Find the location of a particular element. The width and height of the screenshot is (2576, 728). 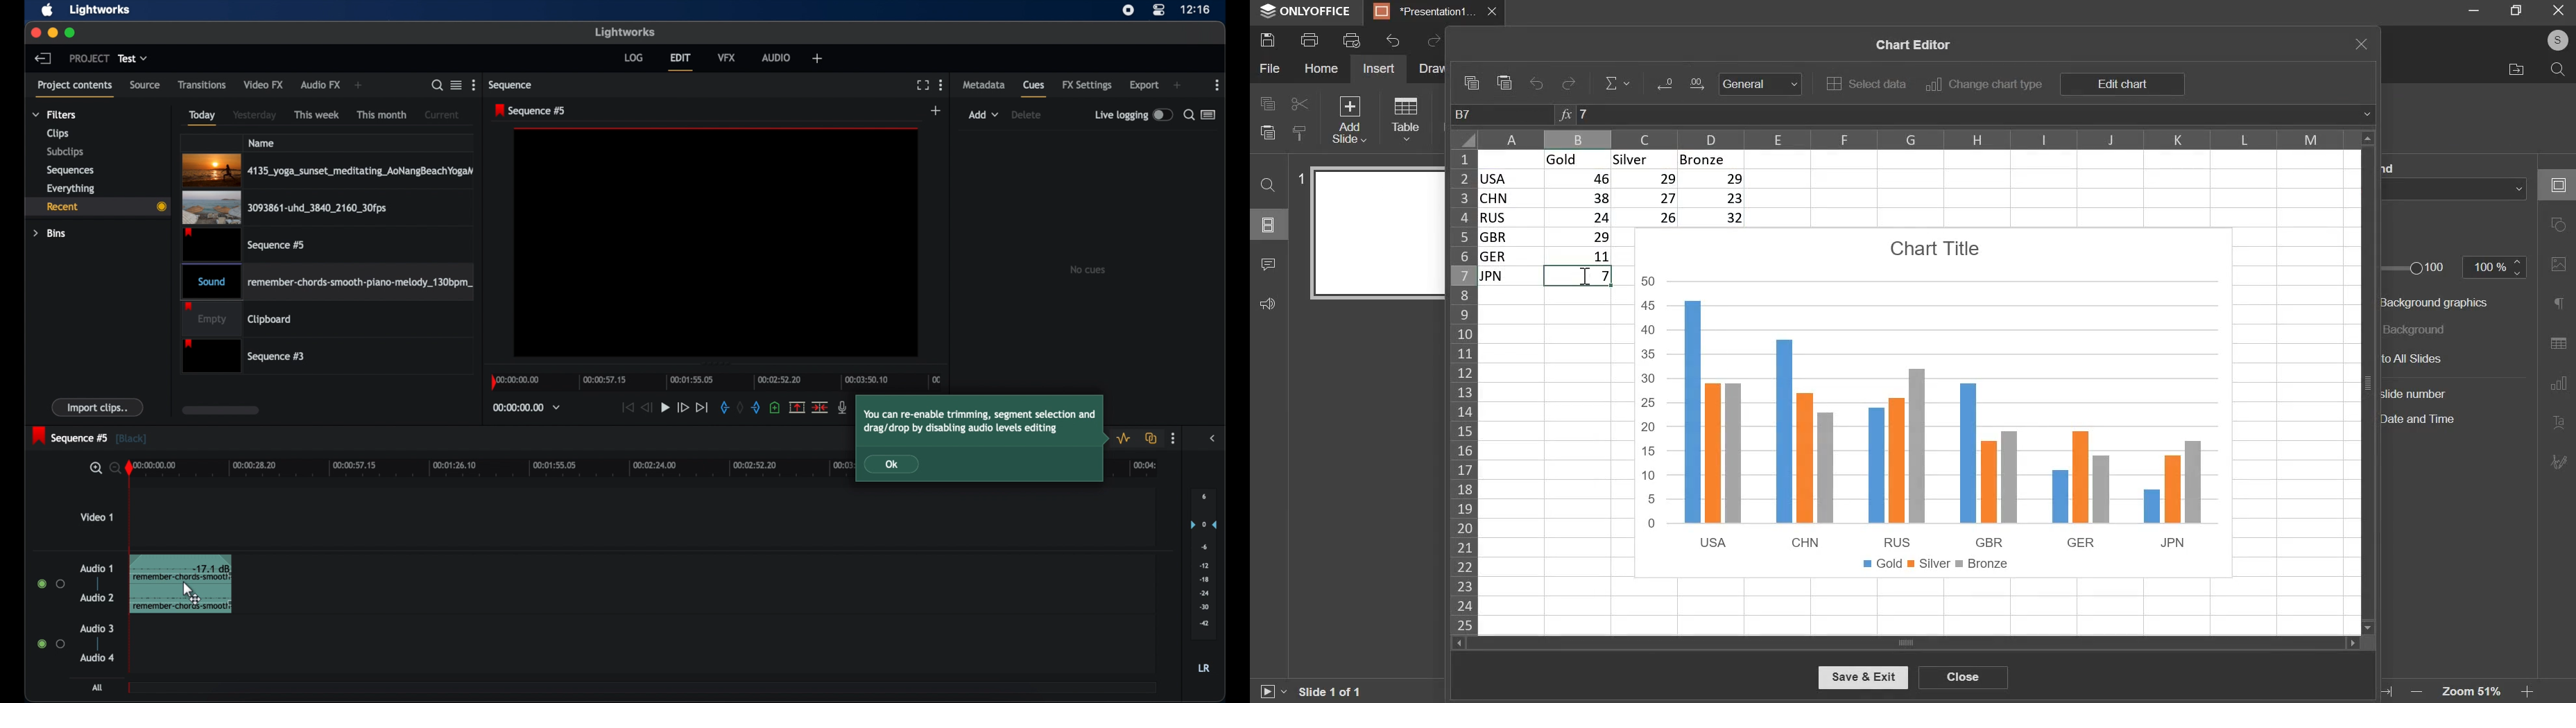

slide 1 of 1 is located at coordinates (1329, 693).